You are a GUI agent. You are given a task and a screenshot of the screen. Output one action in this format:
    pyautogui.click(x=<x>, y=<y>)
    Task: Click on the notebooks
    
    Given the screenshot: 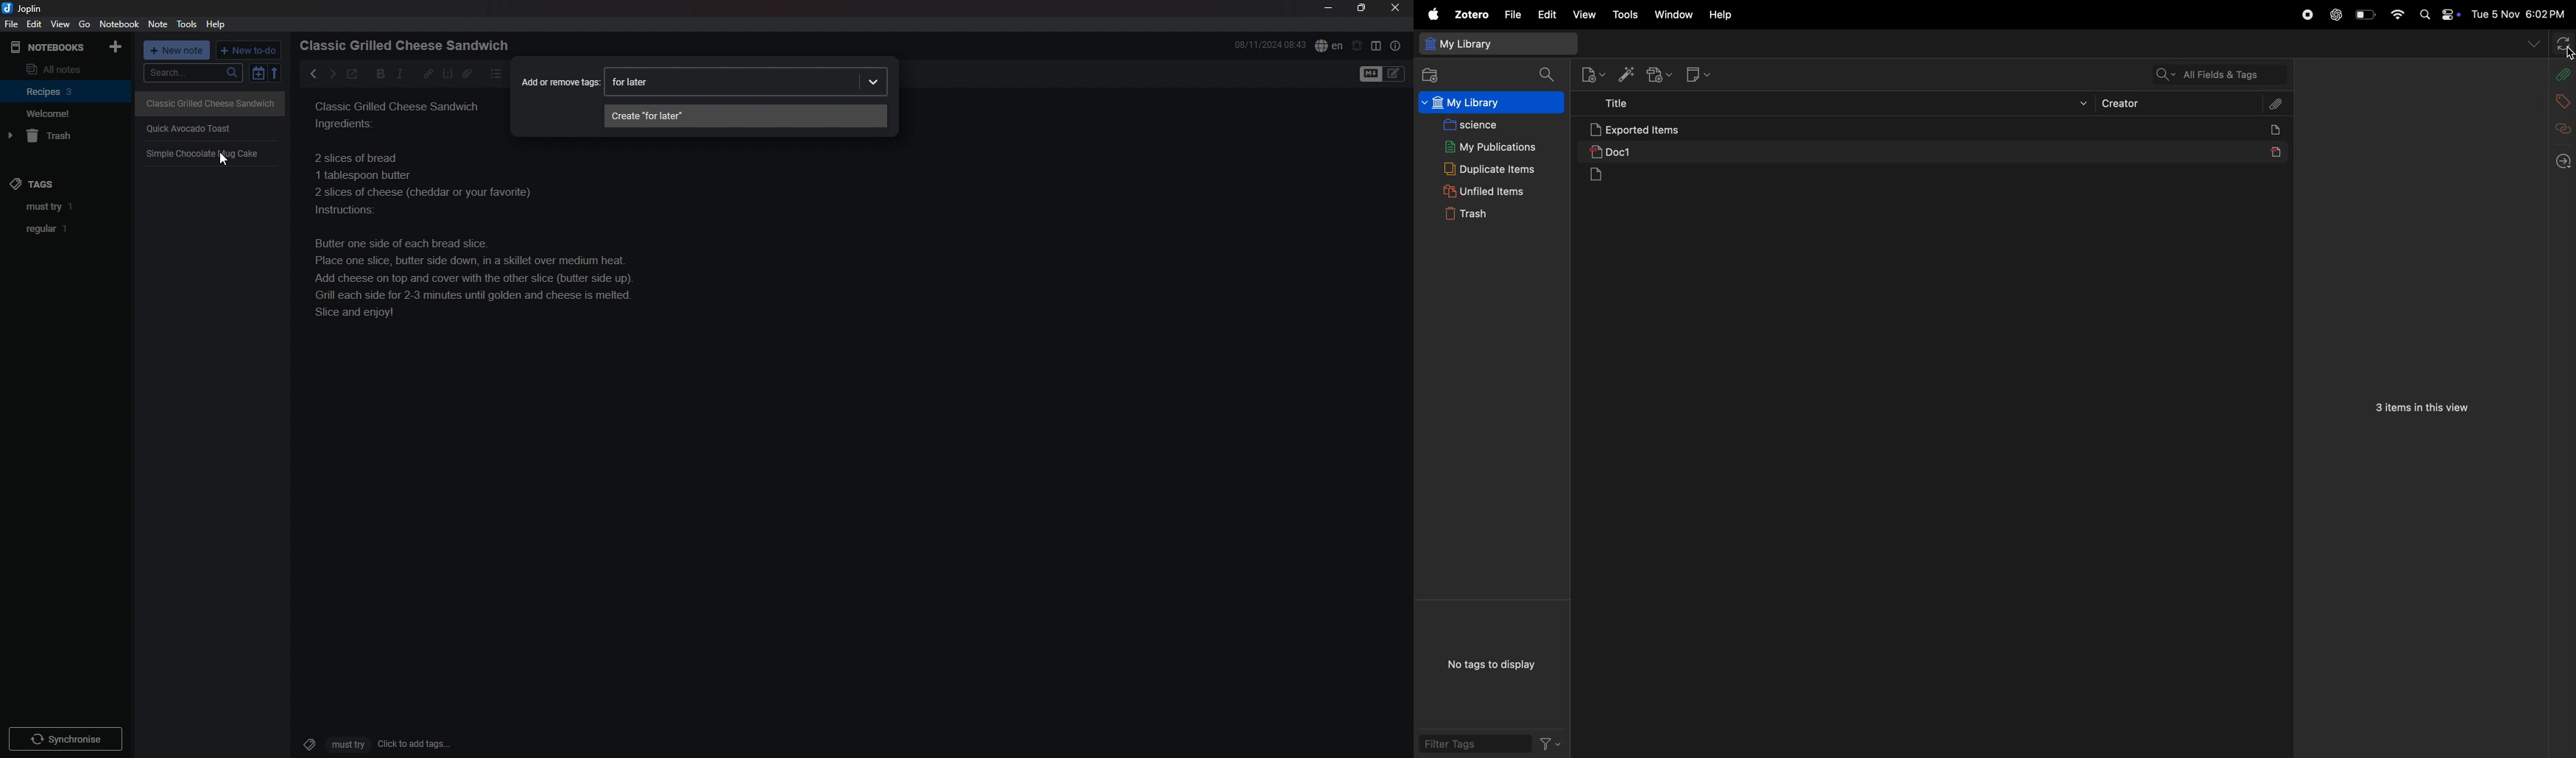 What is the action you would take?
    pyautogui.click(x=49, y=47)
    